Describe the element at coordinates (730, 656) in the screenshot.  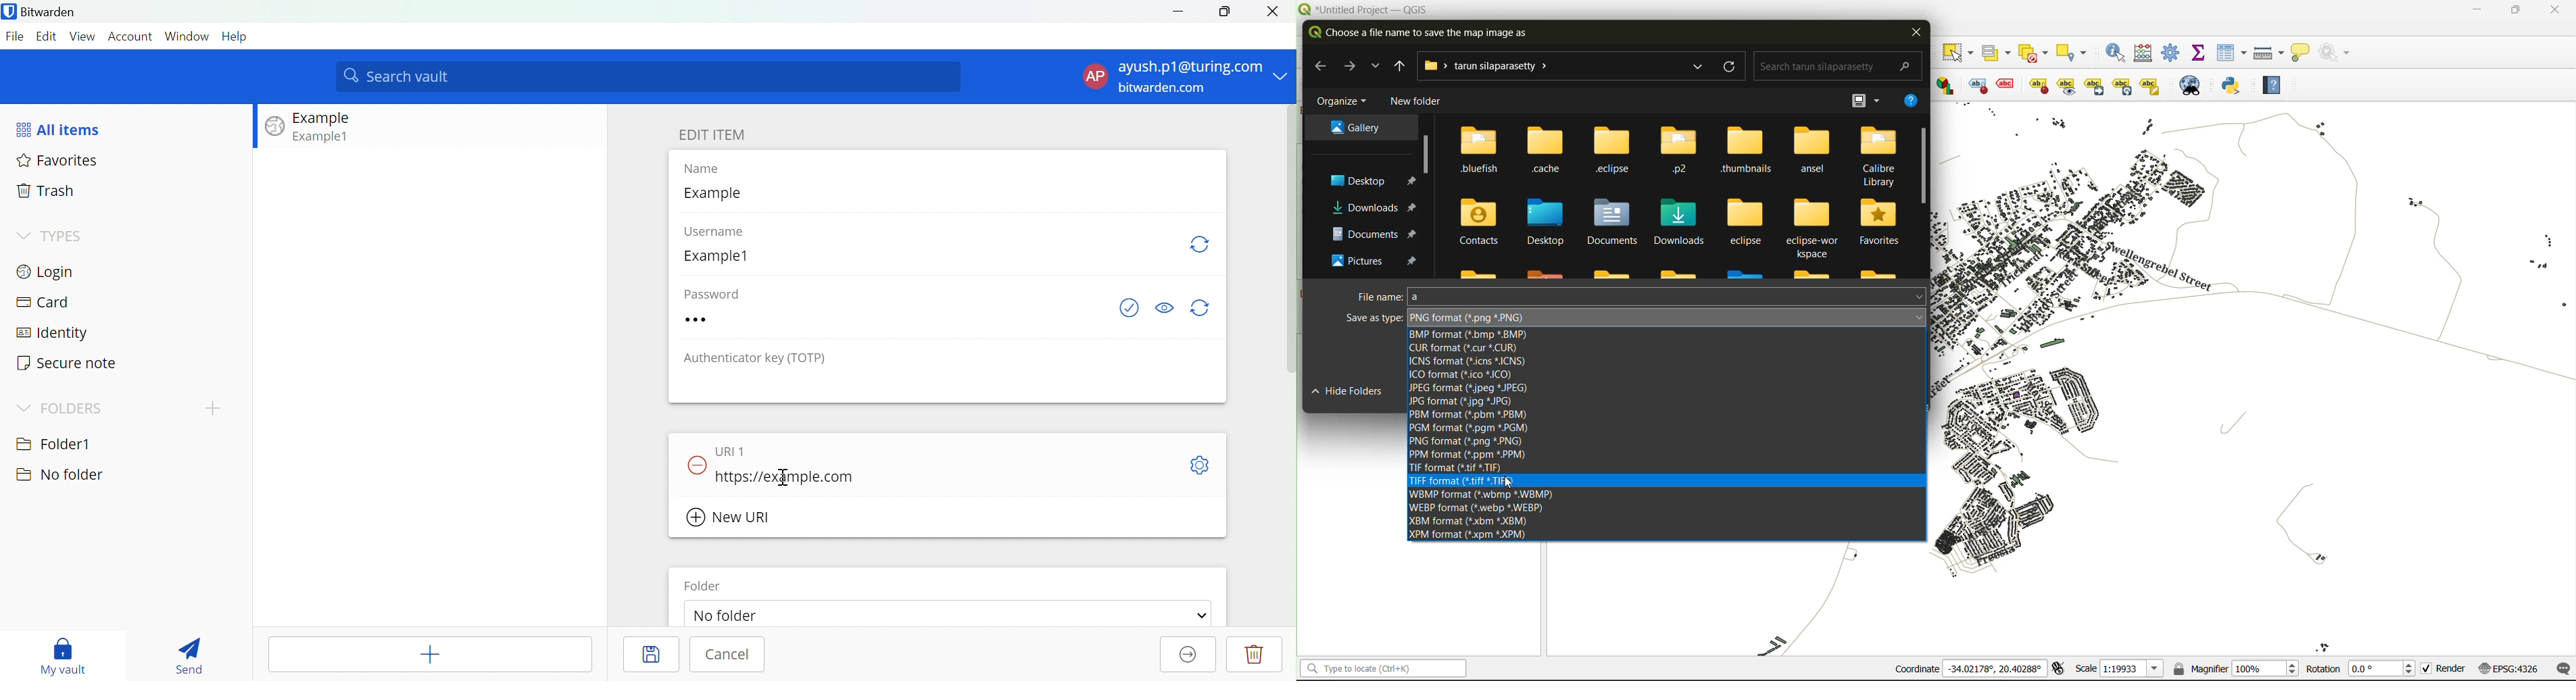
I see `Cancel` at that location.